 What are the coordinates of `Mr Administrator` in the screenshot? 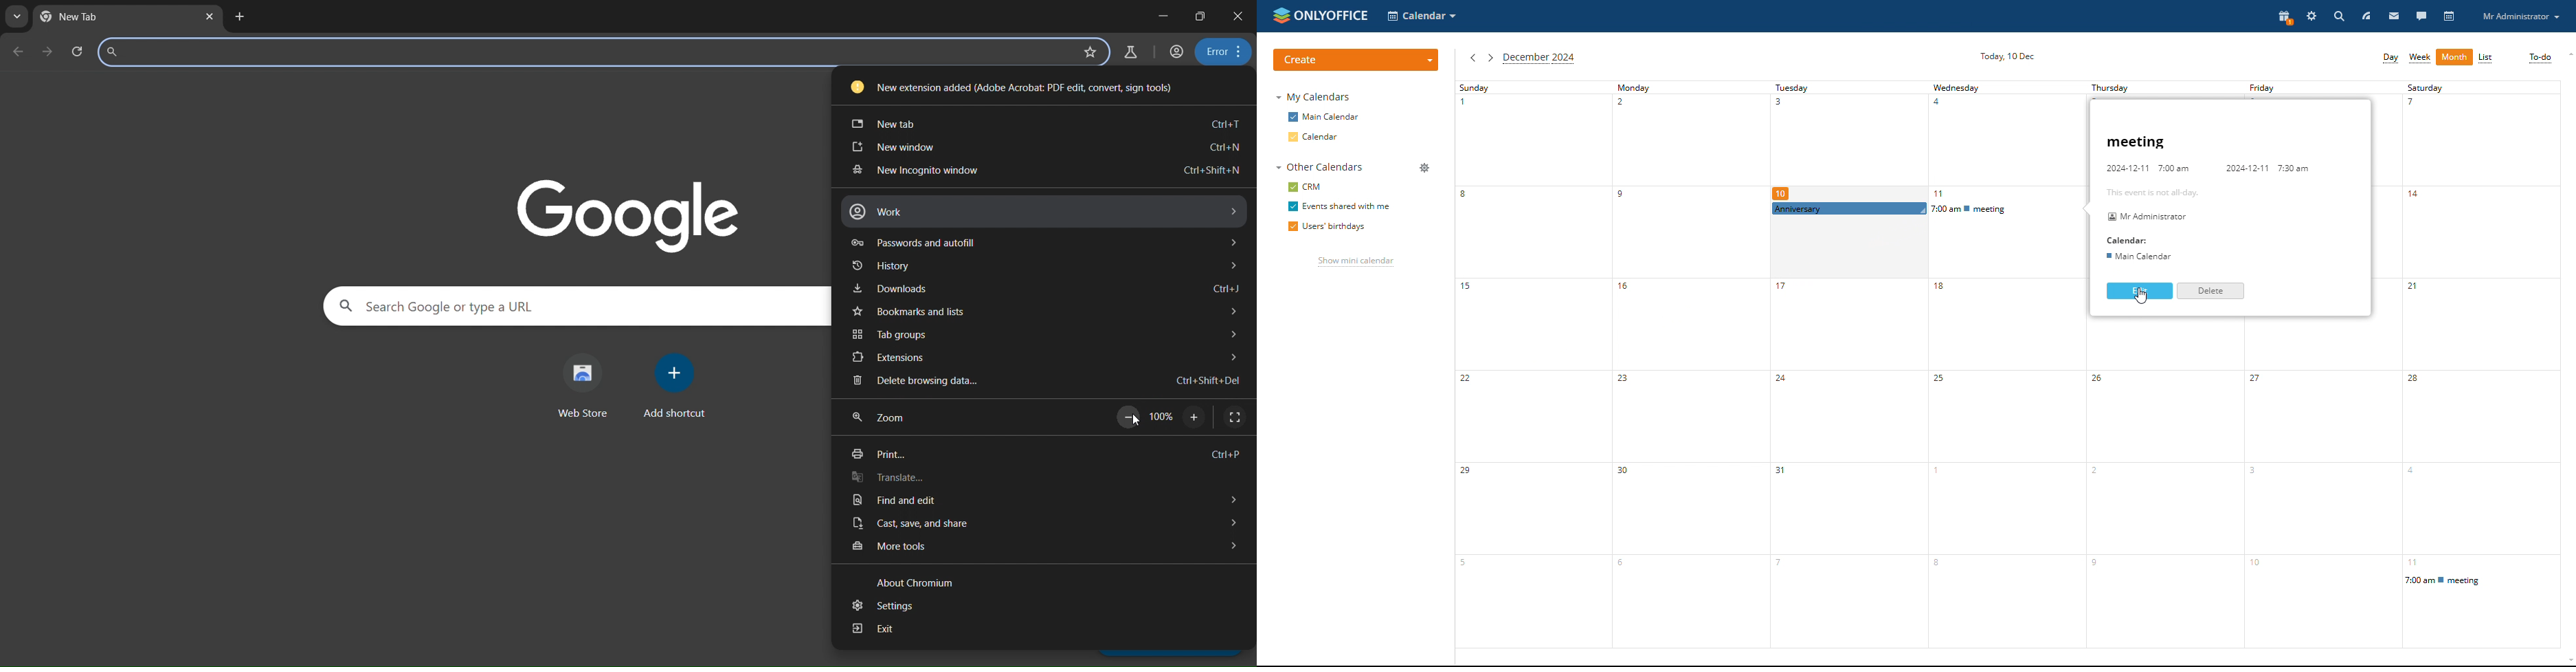 It's located at (2147, 218).